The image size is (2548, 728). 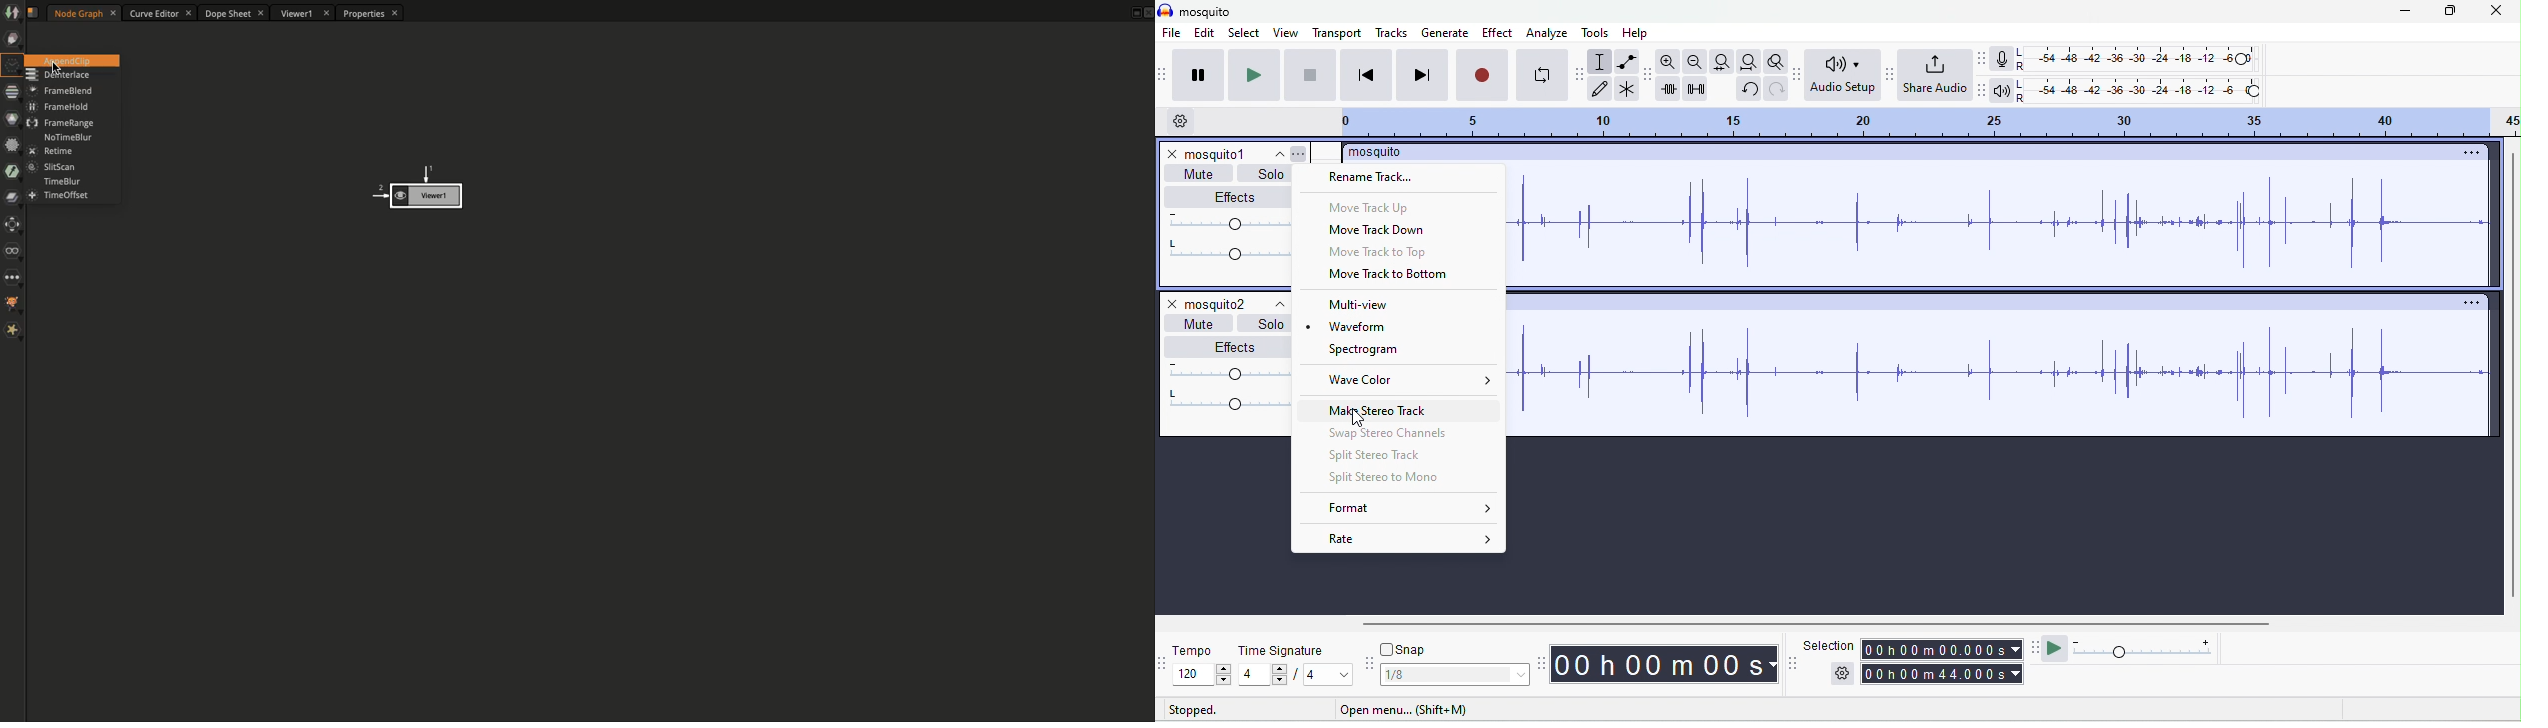 I want to click on zoom out, so click(x=1695, y=60).